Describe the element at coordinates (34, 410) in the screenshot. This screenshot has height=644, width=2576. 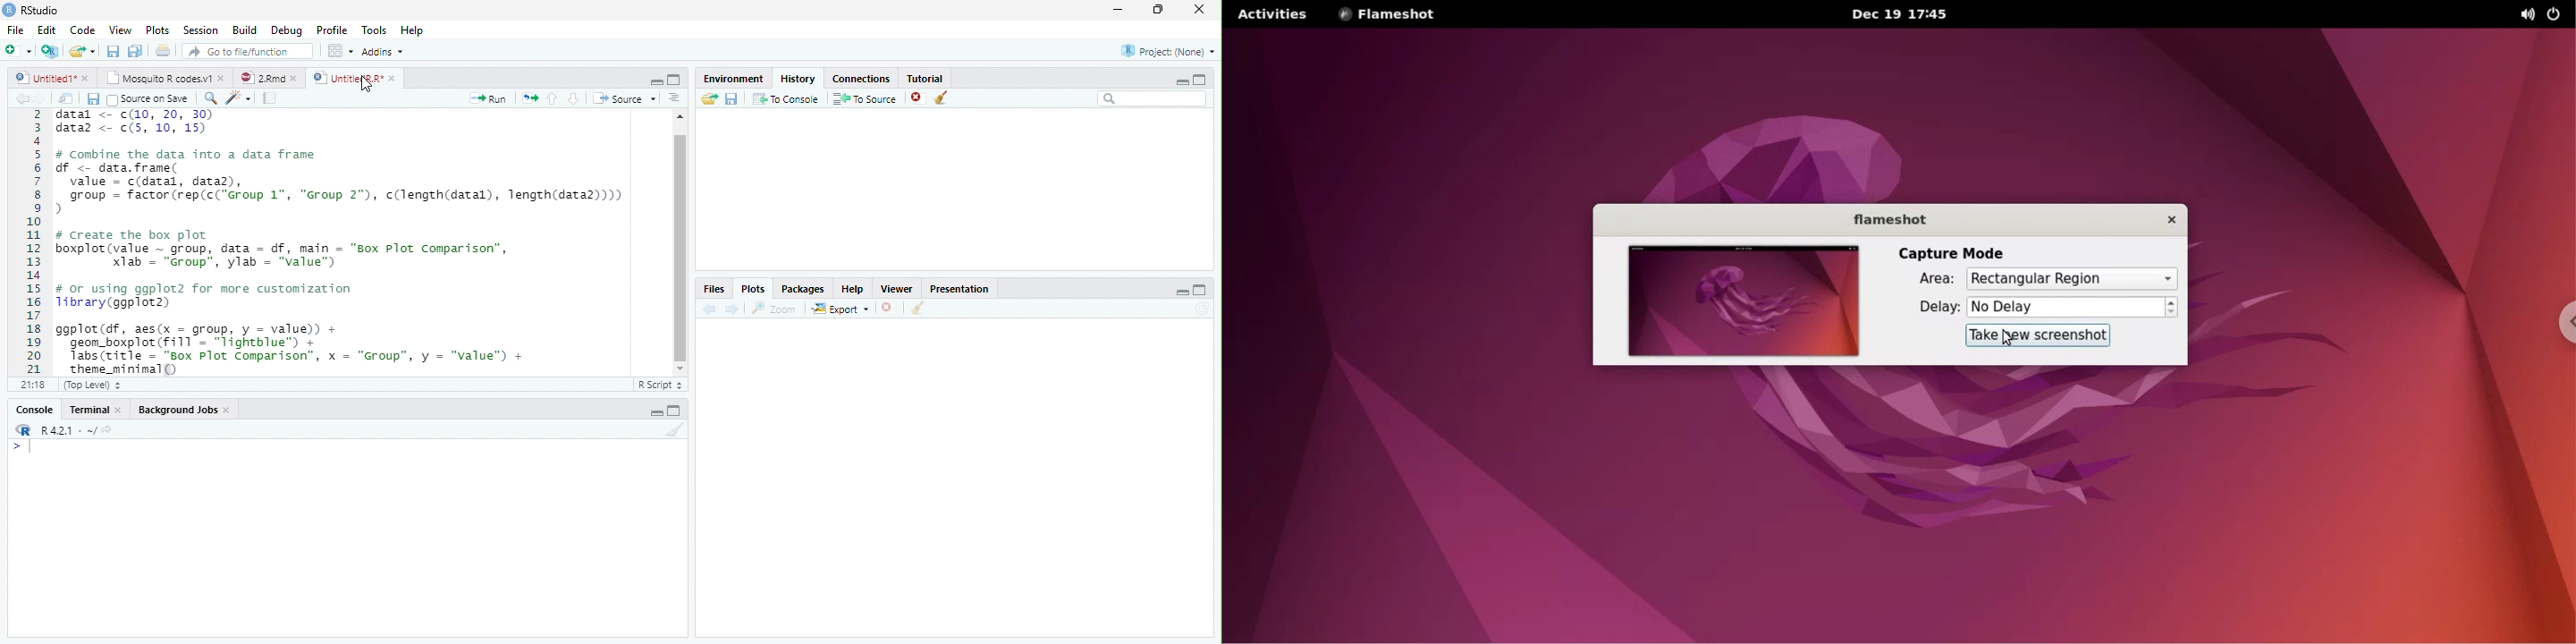
I see `Console` at that location.